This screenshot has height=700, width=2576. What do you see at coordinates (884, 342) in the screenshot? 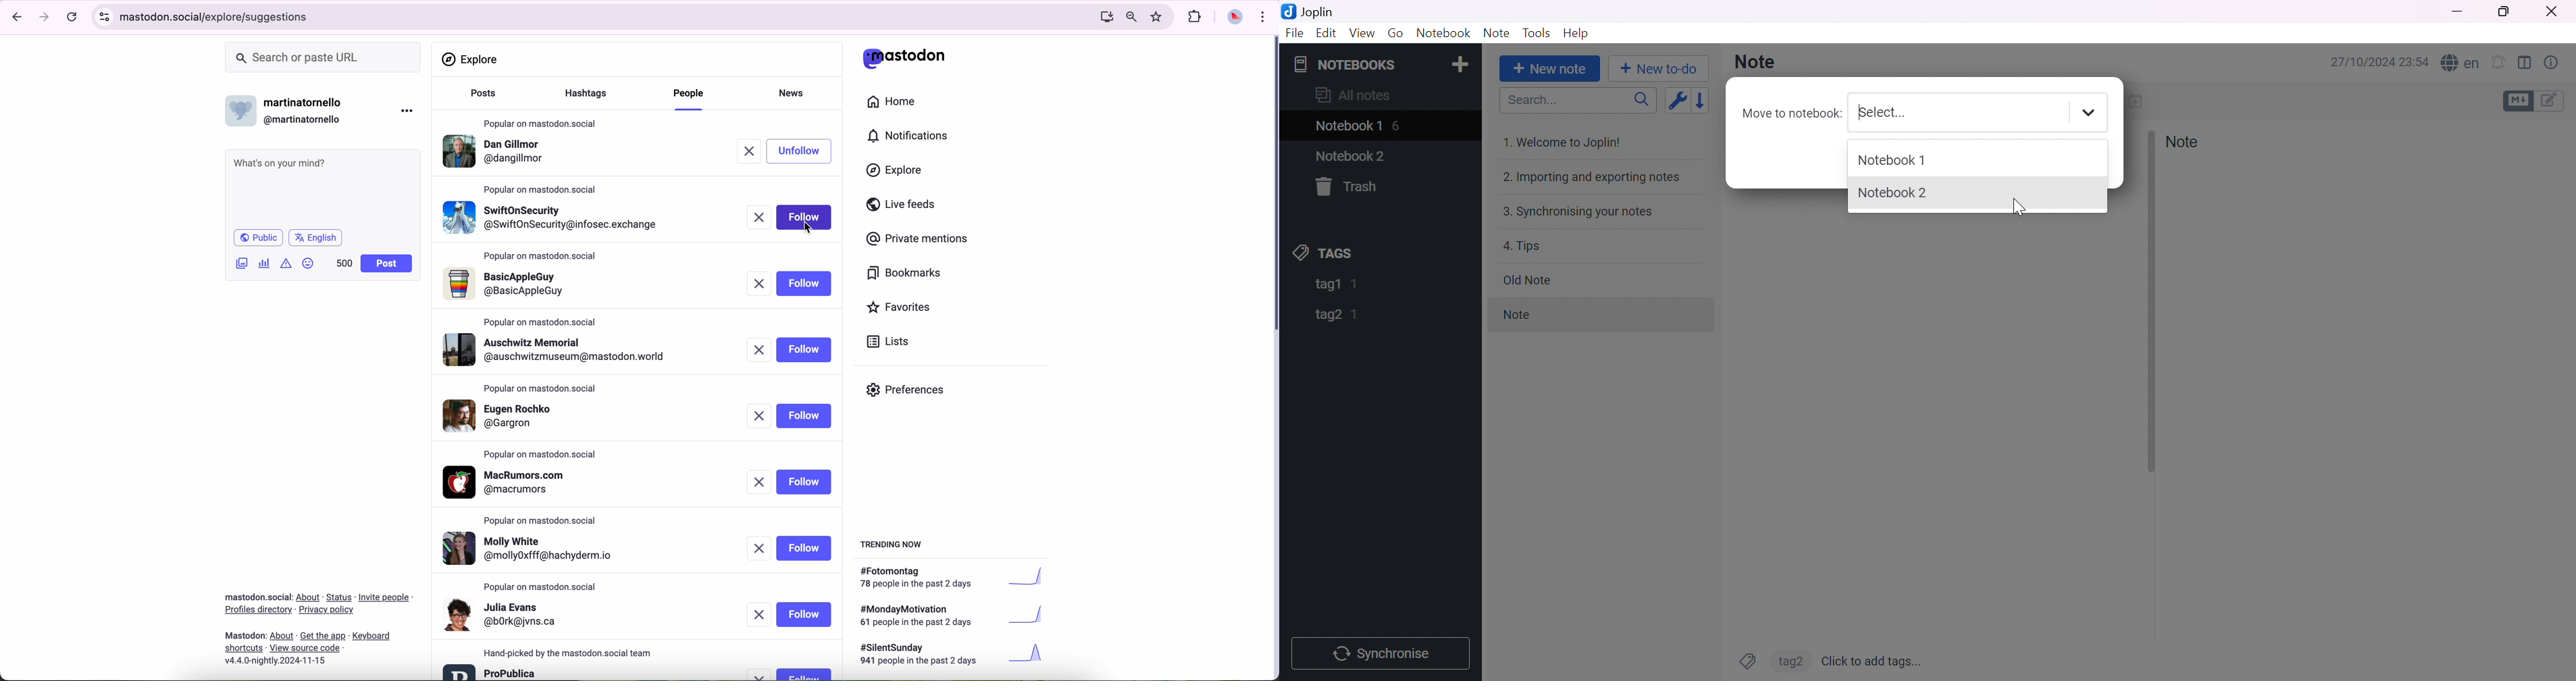
I see `lists` at bounding box center [884, 342].